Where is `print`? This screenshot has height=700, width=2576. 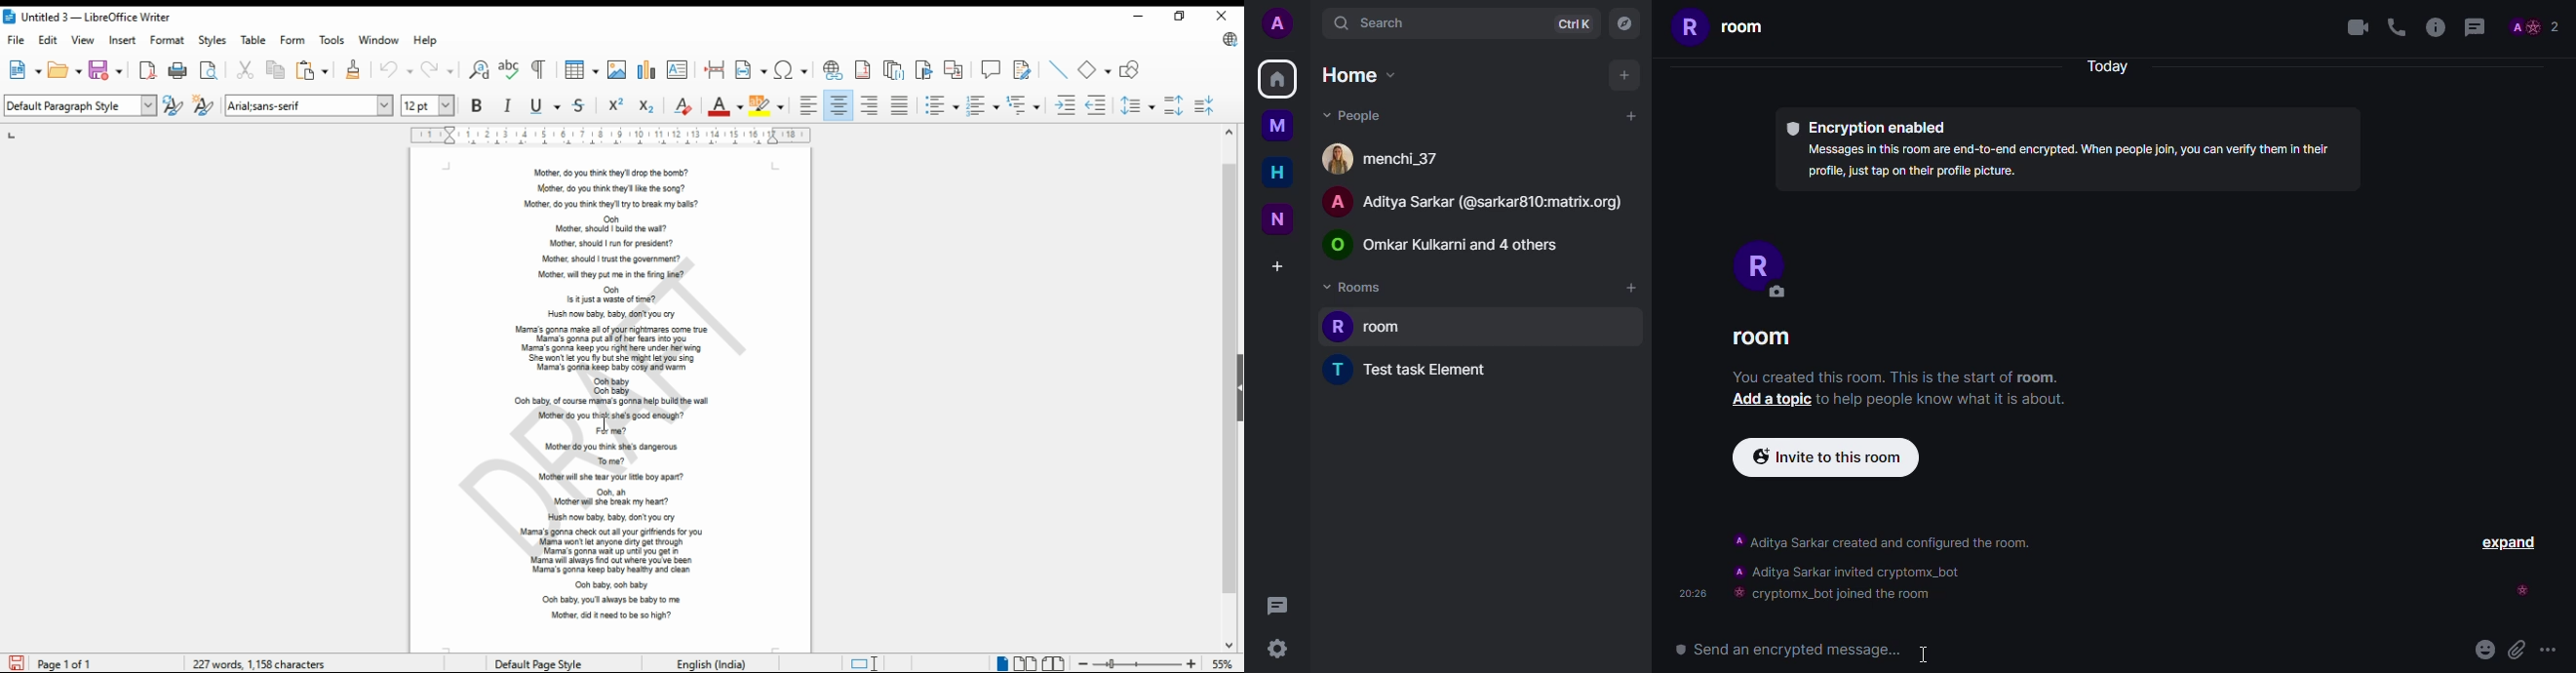
print is located at coordinates (180, 70).